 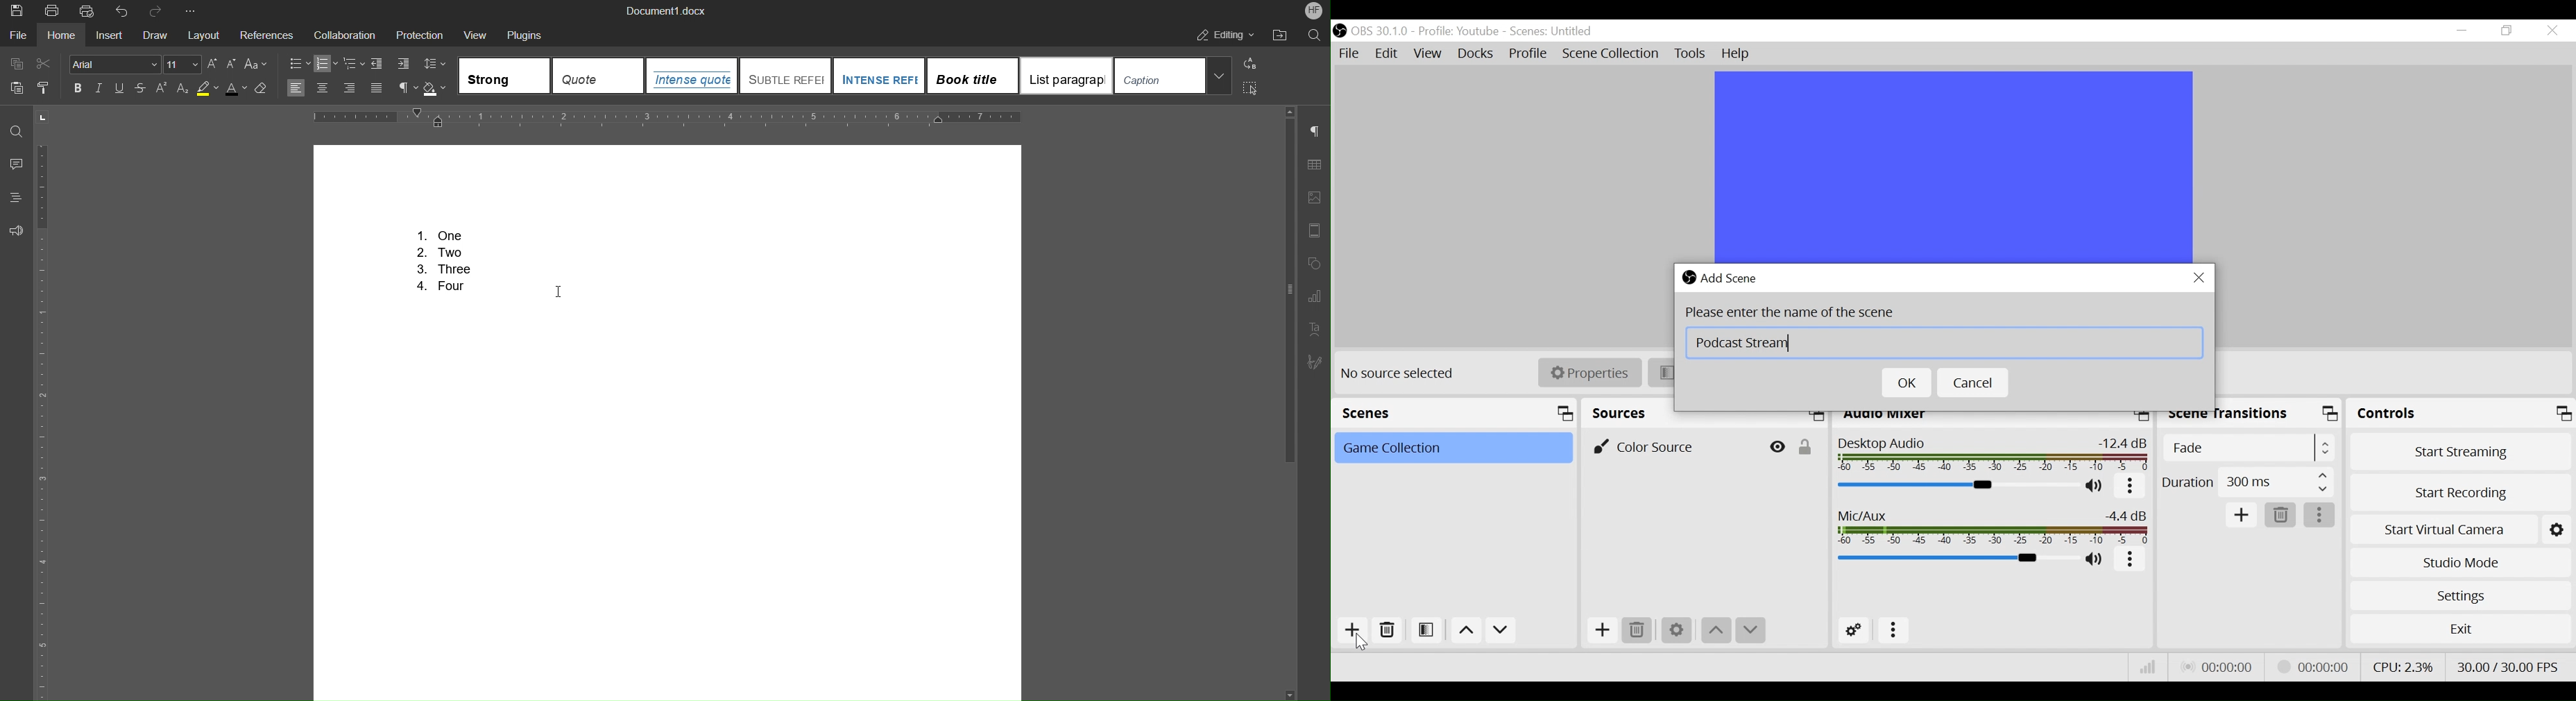 What do you see at coordinates (327, 63) in the screenshot?
I see `Numbered List` at bounding box center [327, 63].